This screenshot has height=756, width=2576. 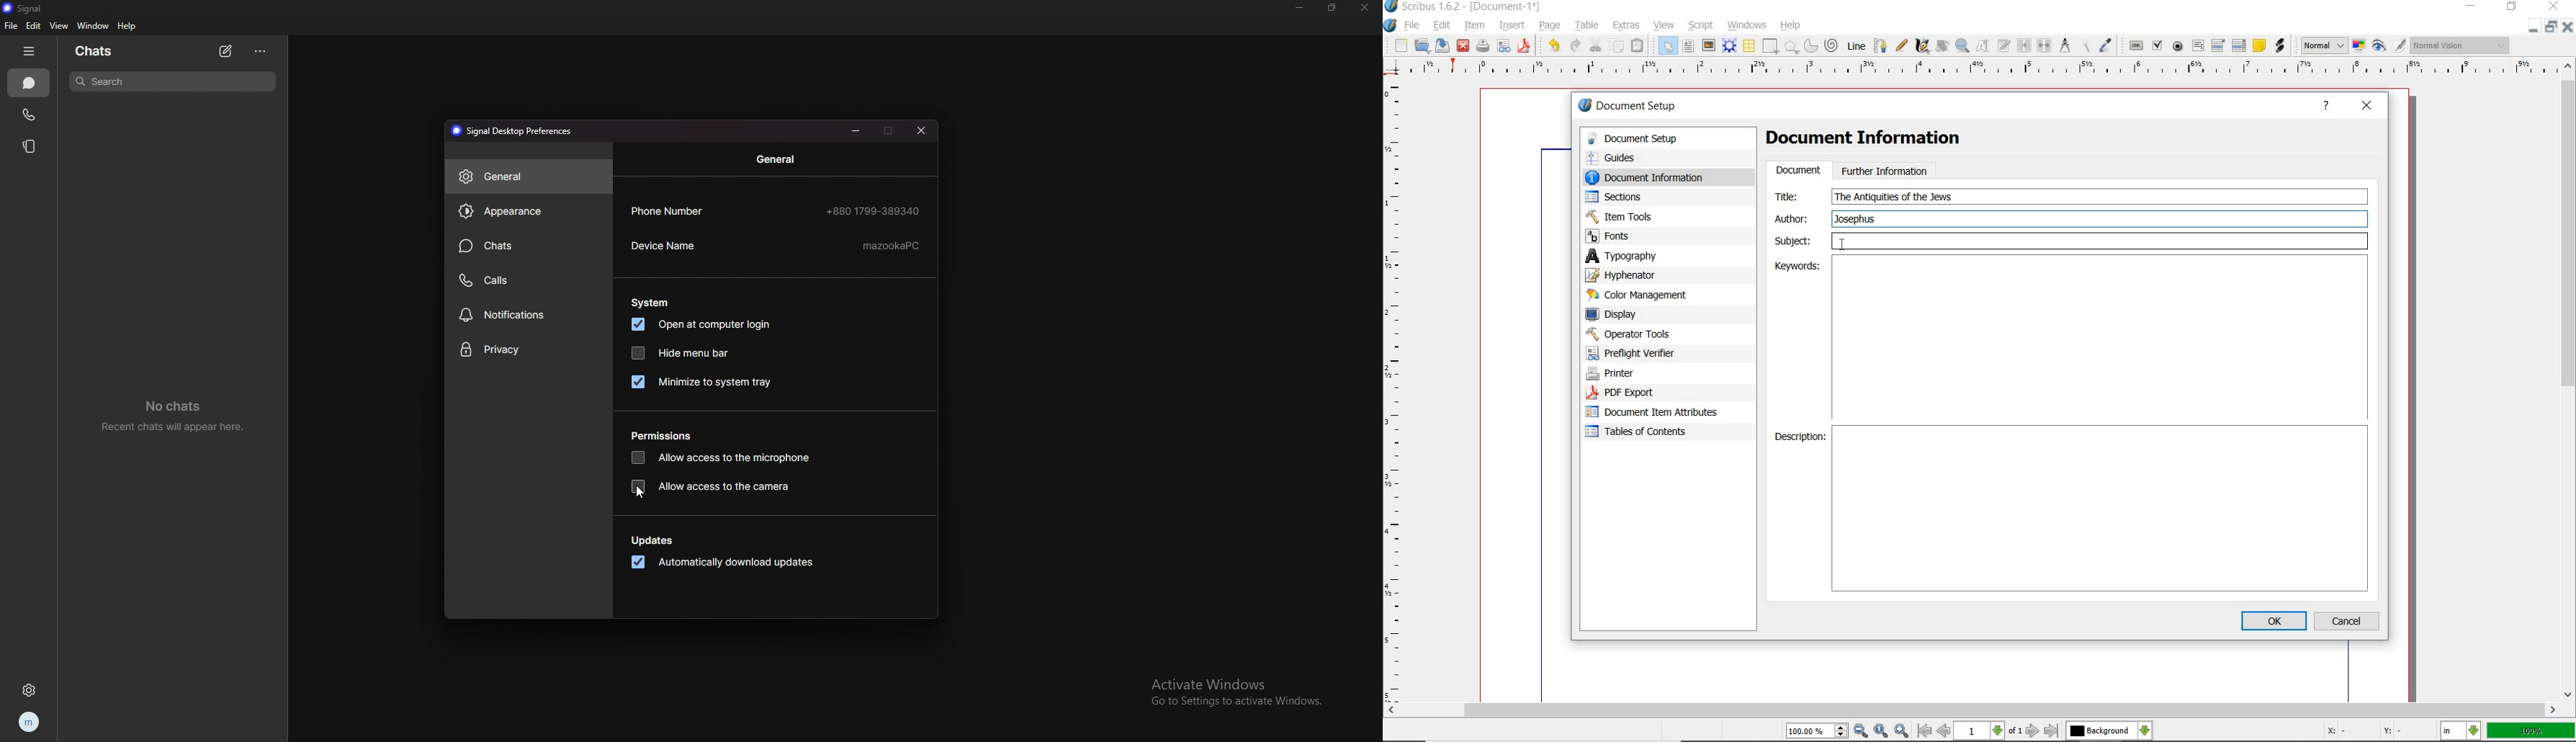 I want to click on tables of contents, so click(x=1646, y=433).